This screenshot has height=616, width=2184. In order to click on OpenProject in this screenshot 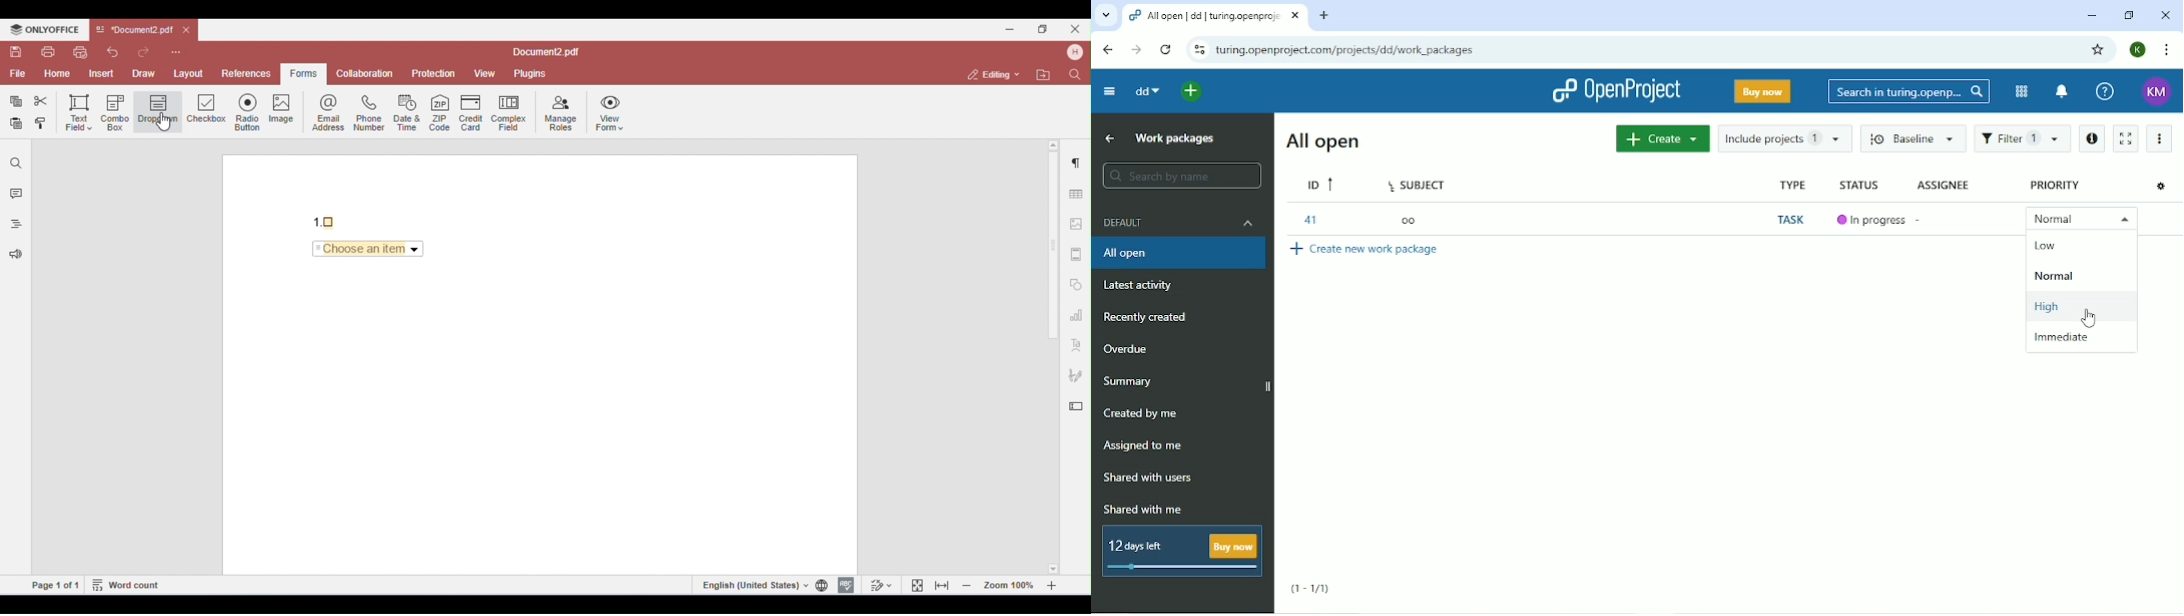, I will do `click(1616, 90)`.